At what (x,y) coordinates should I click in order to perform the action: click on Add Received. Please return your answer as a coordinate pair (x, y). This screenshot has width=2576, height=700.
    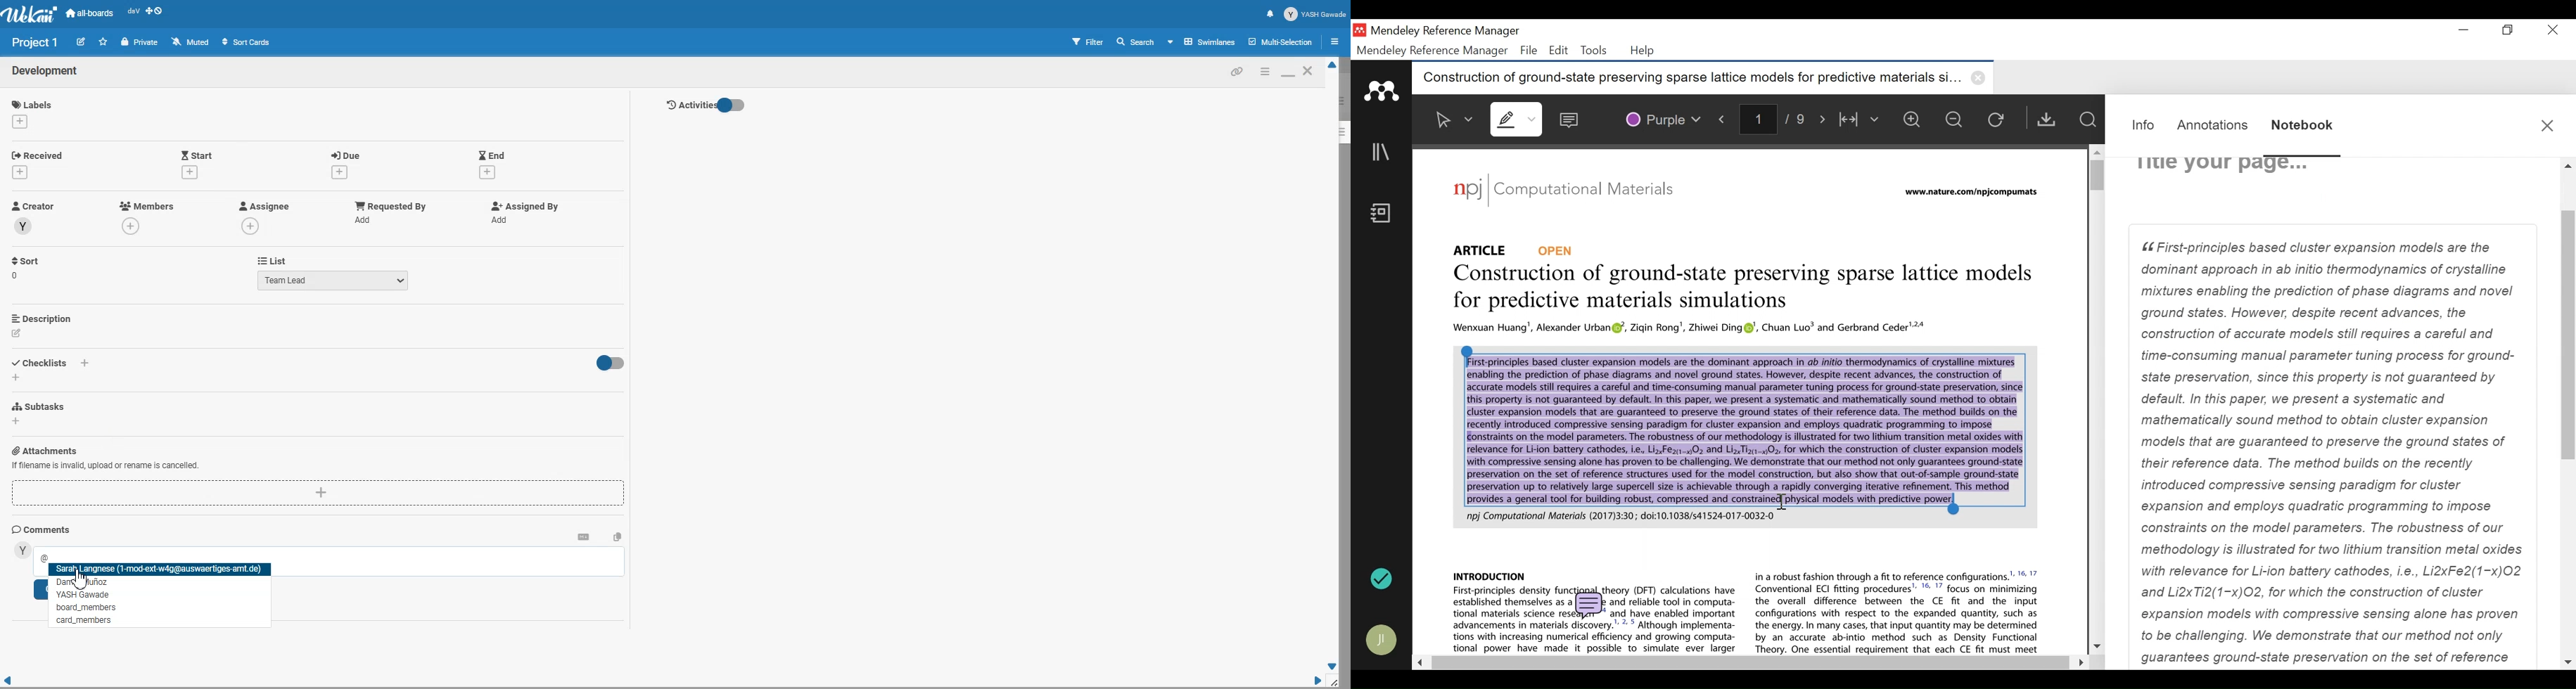
    Looking at the image, I should click on (41, 154).